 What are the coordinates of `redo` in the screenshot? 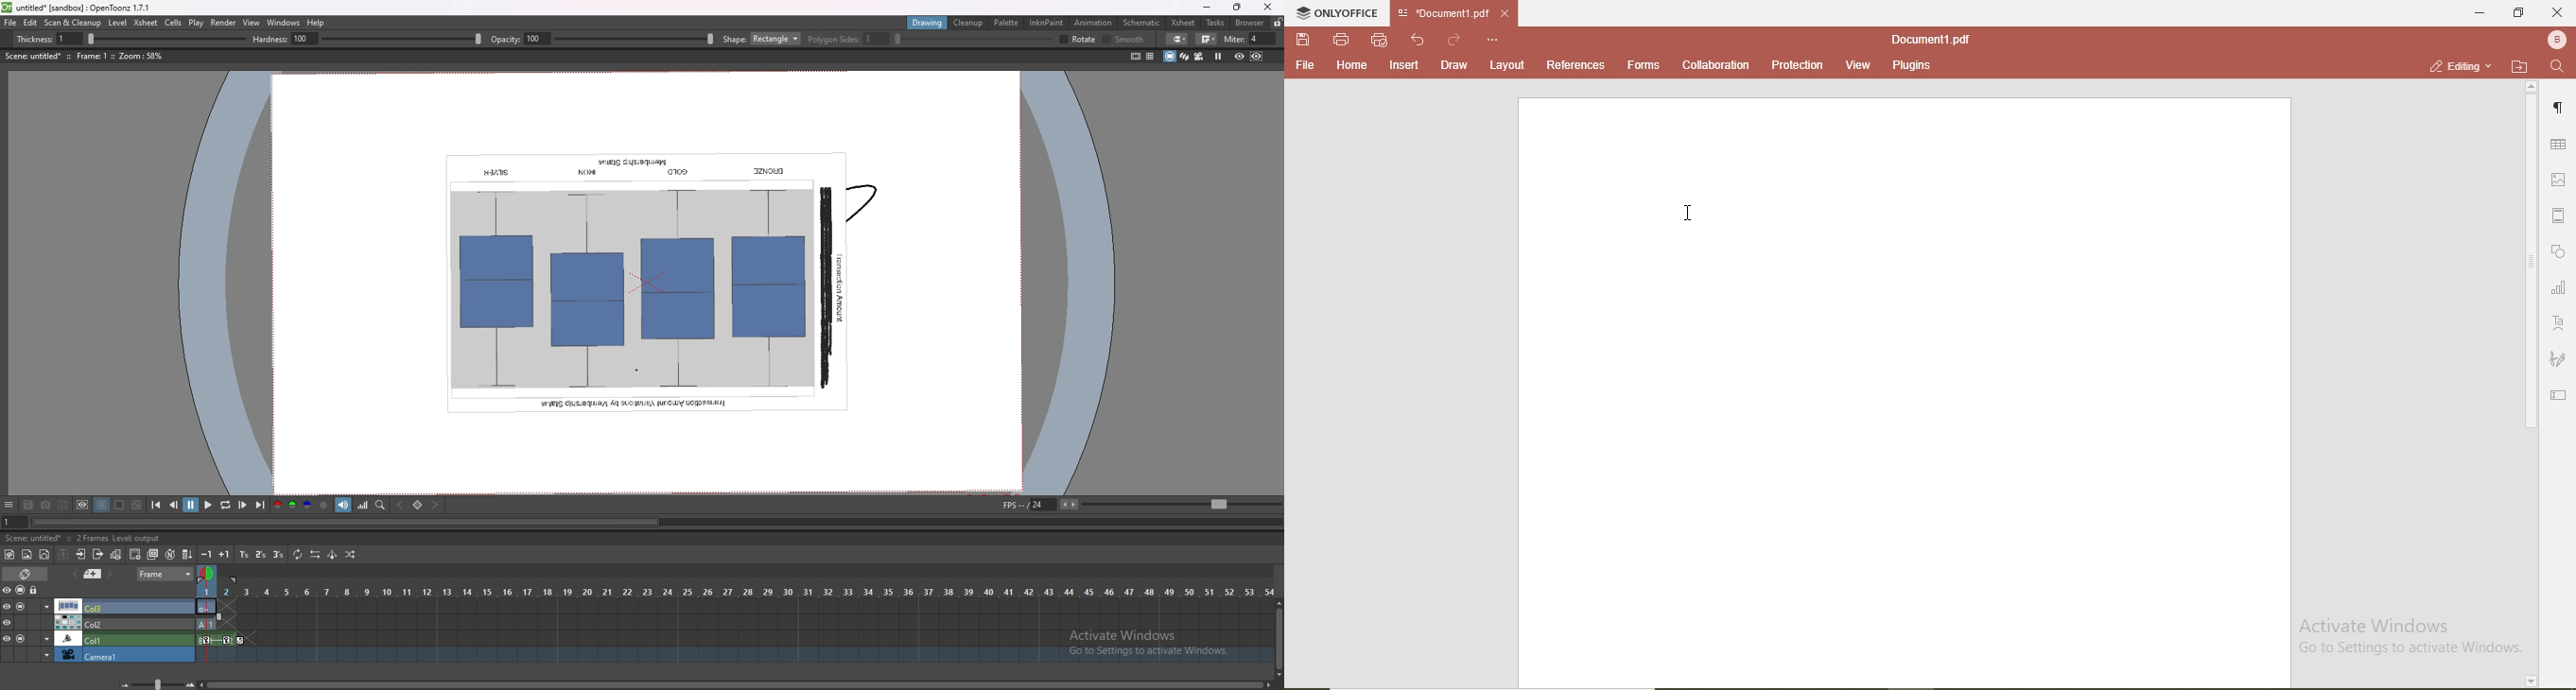 It's located at (1454, 41).